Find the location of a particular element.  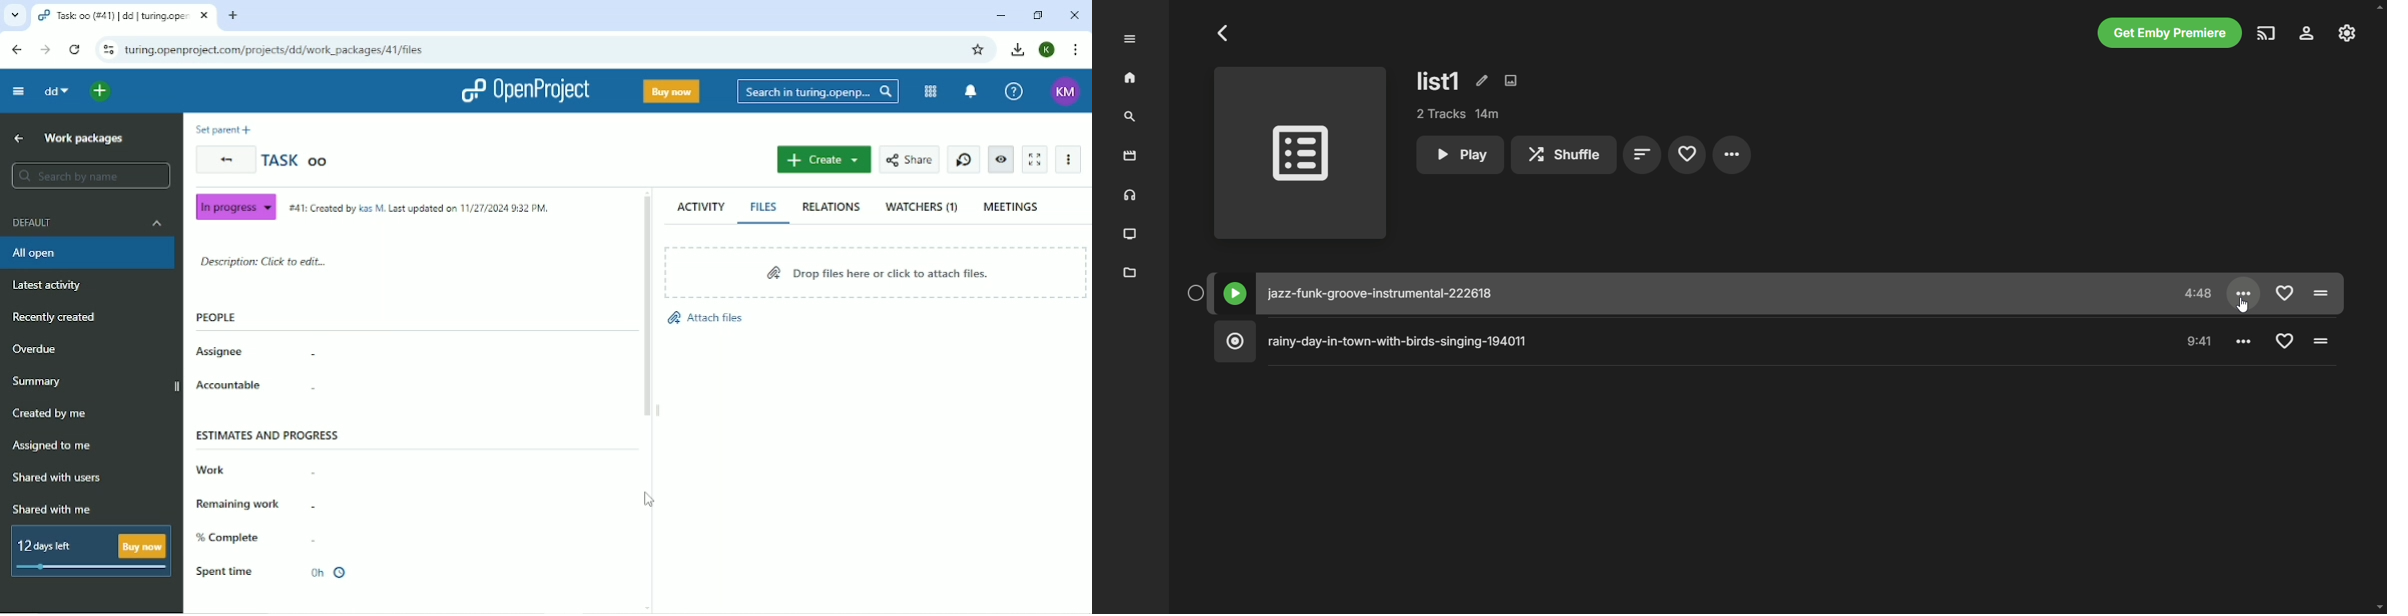

music is located at coordinates (1128, 196).